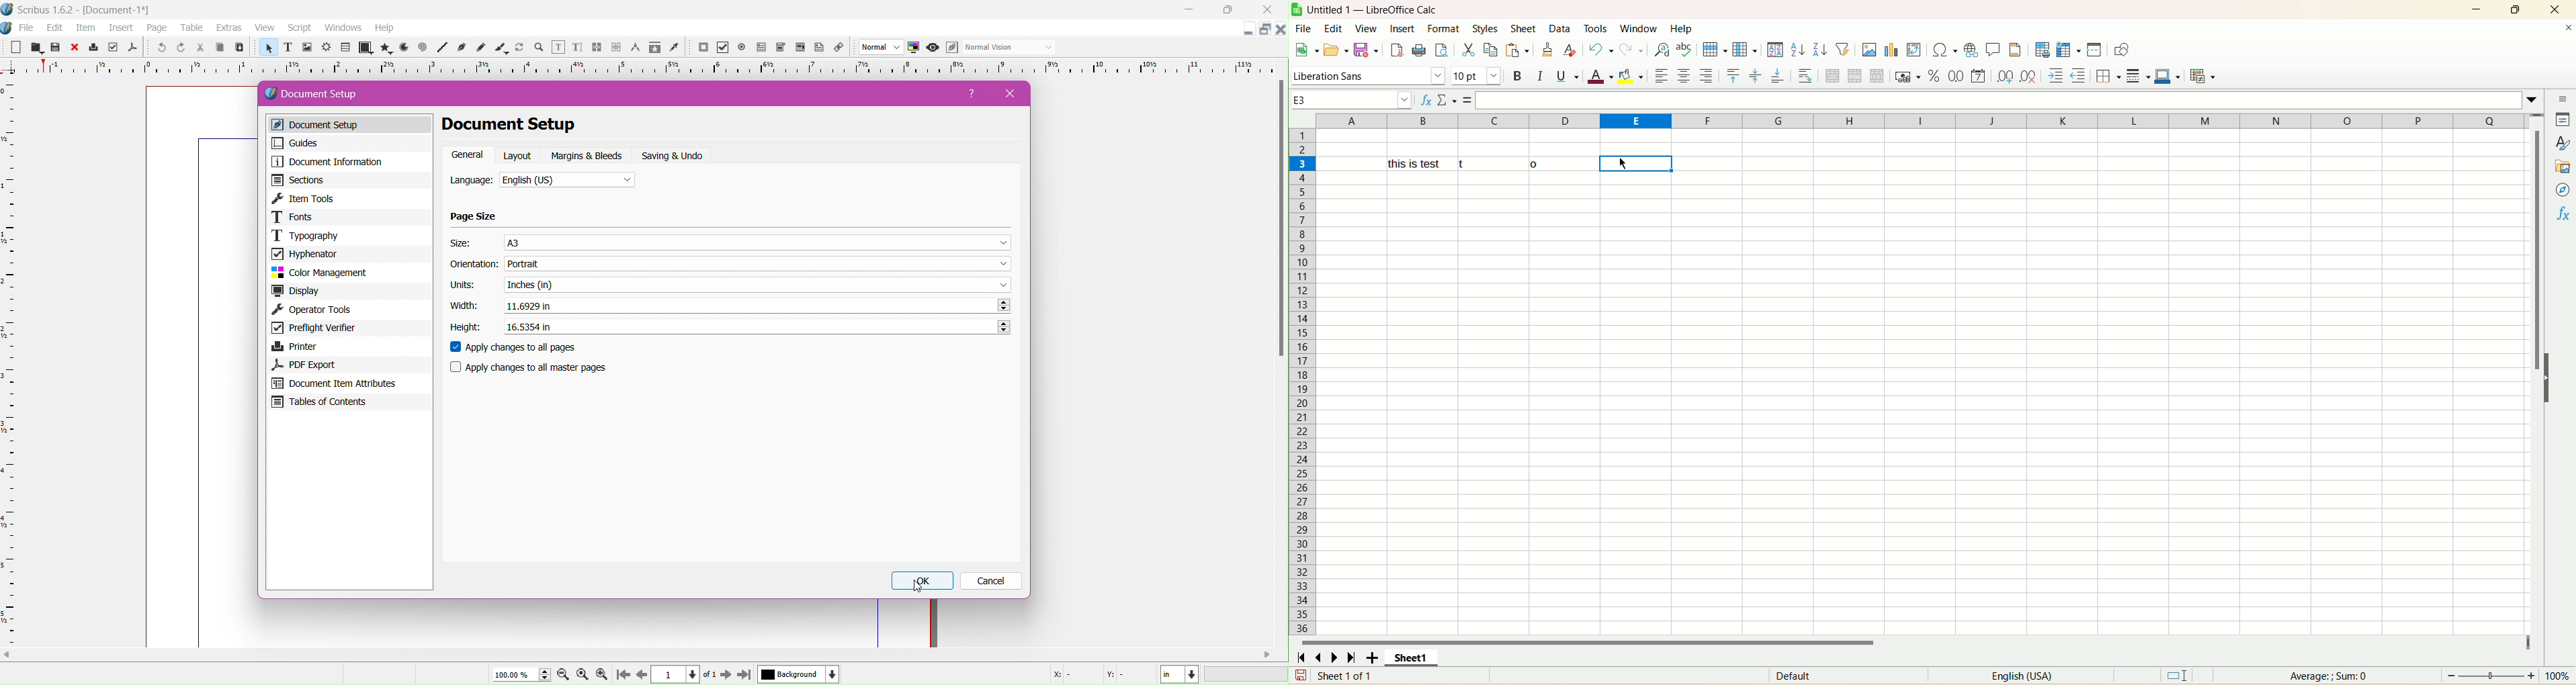 The image size is (2576, 700). I want to click on arc, so click(402, 48).